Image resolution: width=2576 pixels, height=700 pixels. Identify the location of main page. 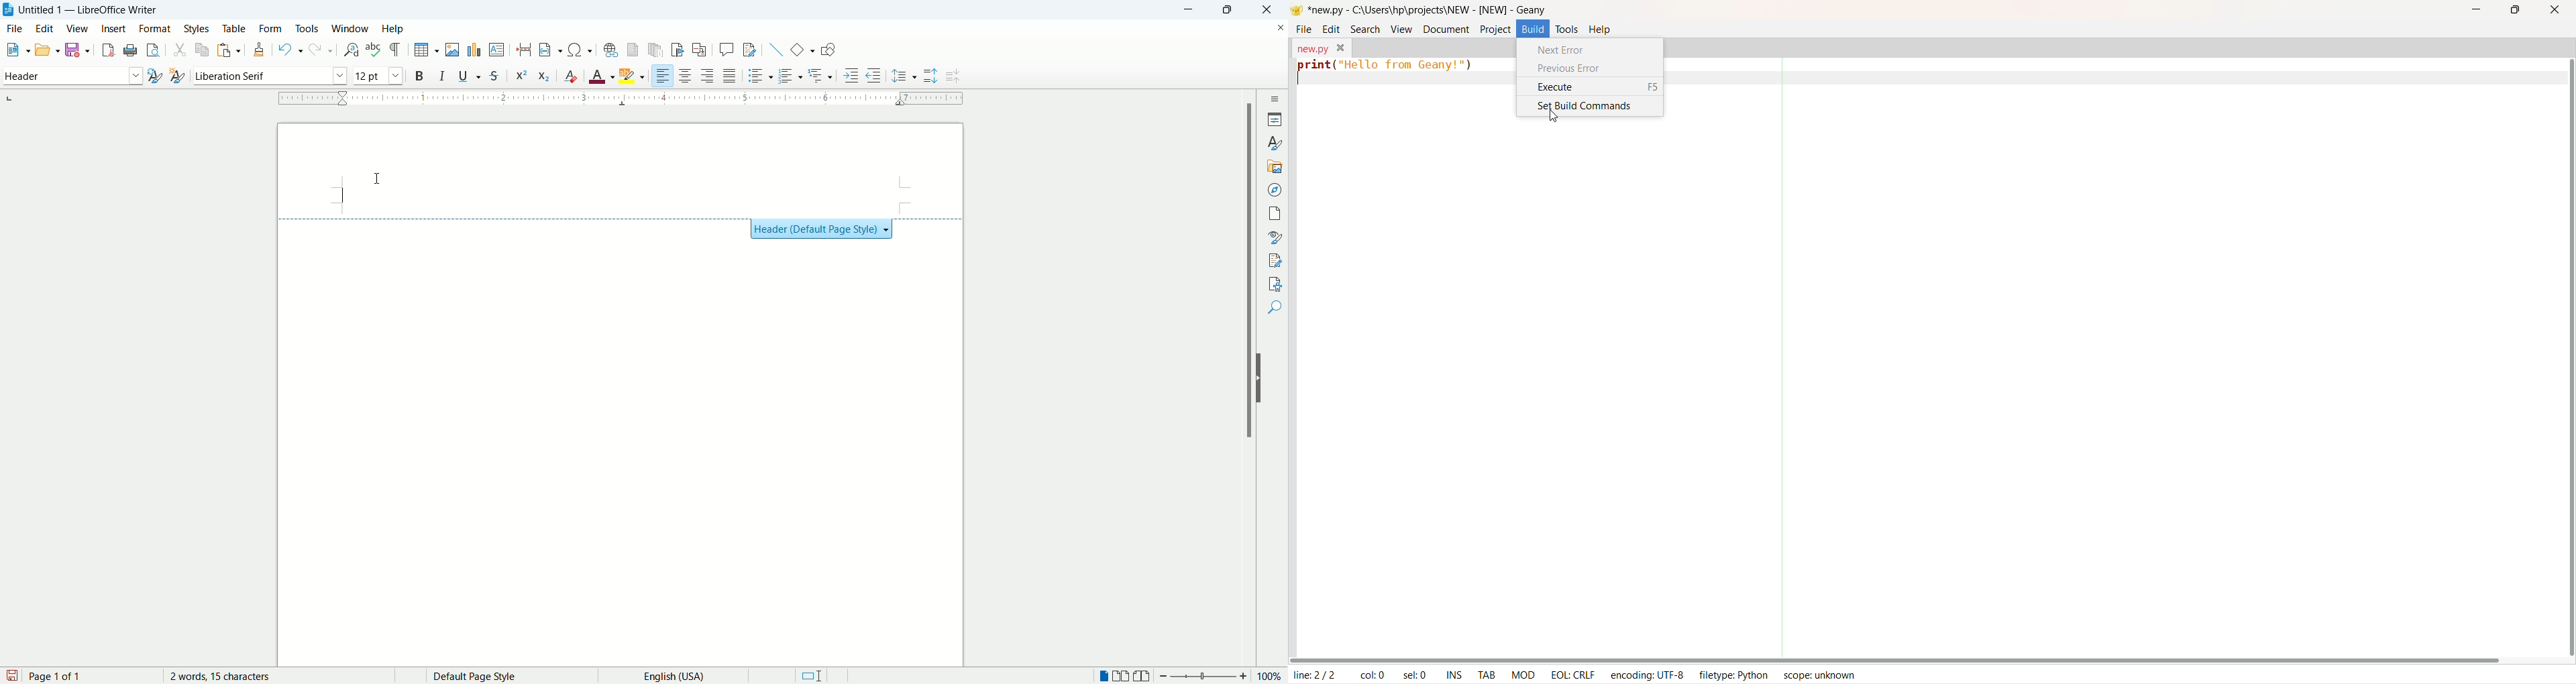
(619, 454).